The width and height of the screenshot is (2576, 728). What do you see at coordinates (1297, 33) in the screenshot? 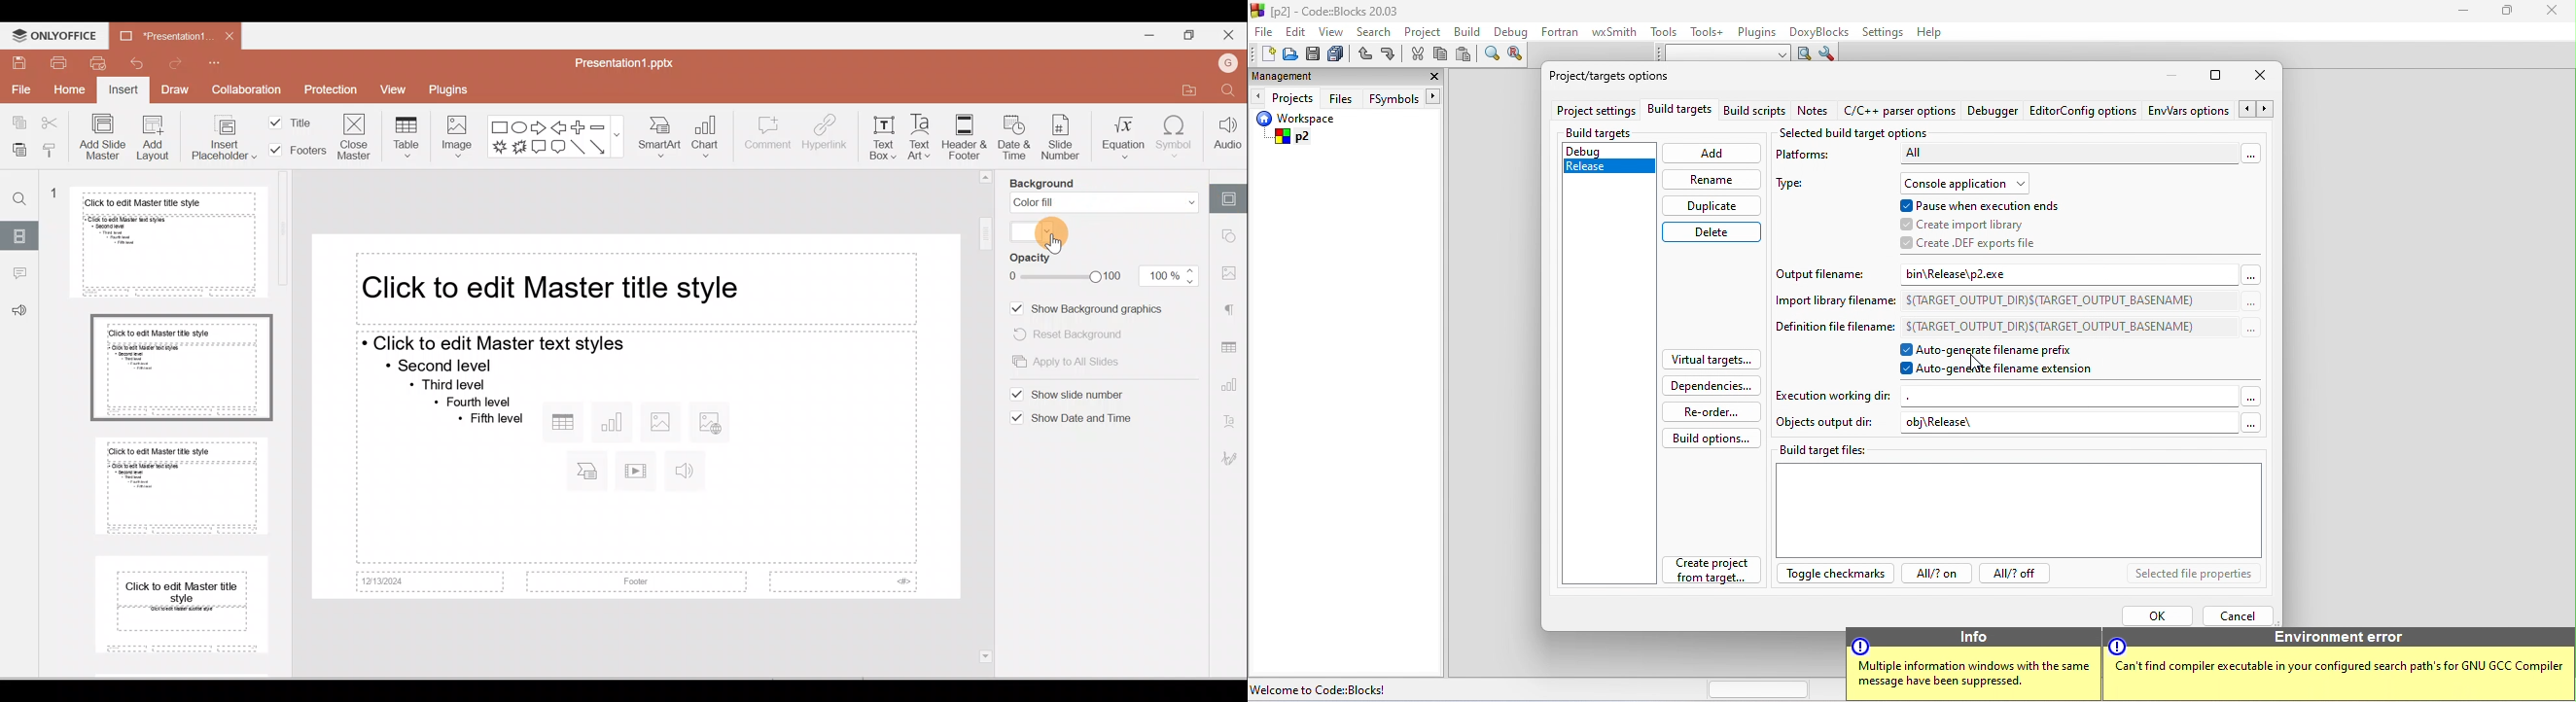
I see `edit` at bounding box center [1297, 33].